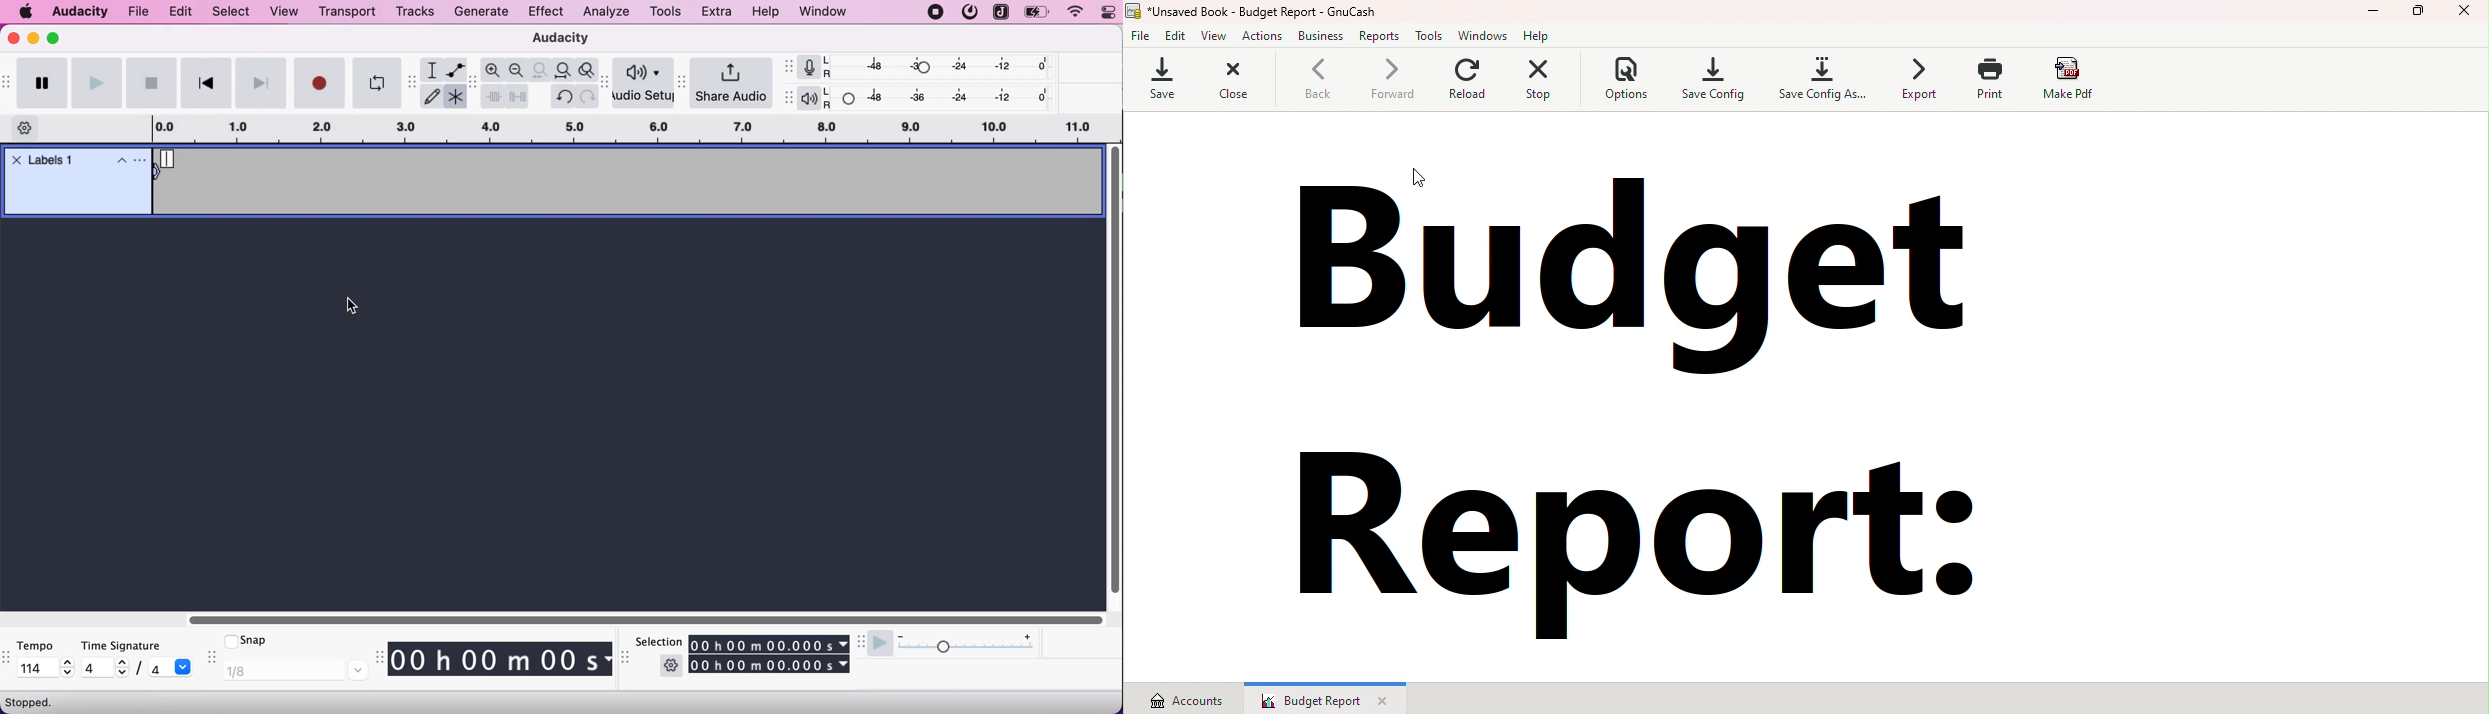  Describe the element at coordinates (788, 65) in the screenshot. I see `audacity recording meter toolbar` at that location.